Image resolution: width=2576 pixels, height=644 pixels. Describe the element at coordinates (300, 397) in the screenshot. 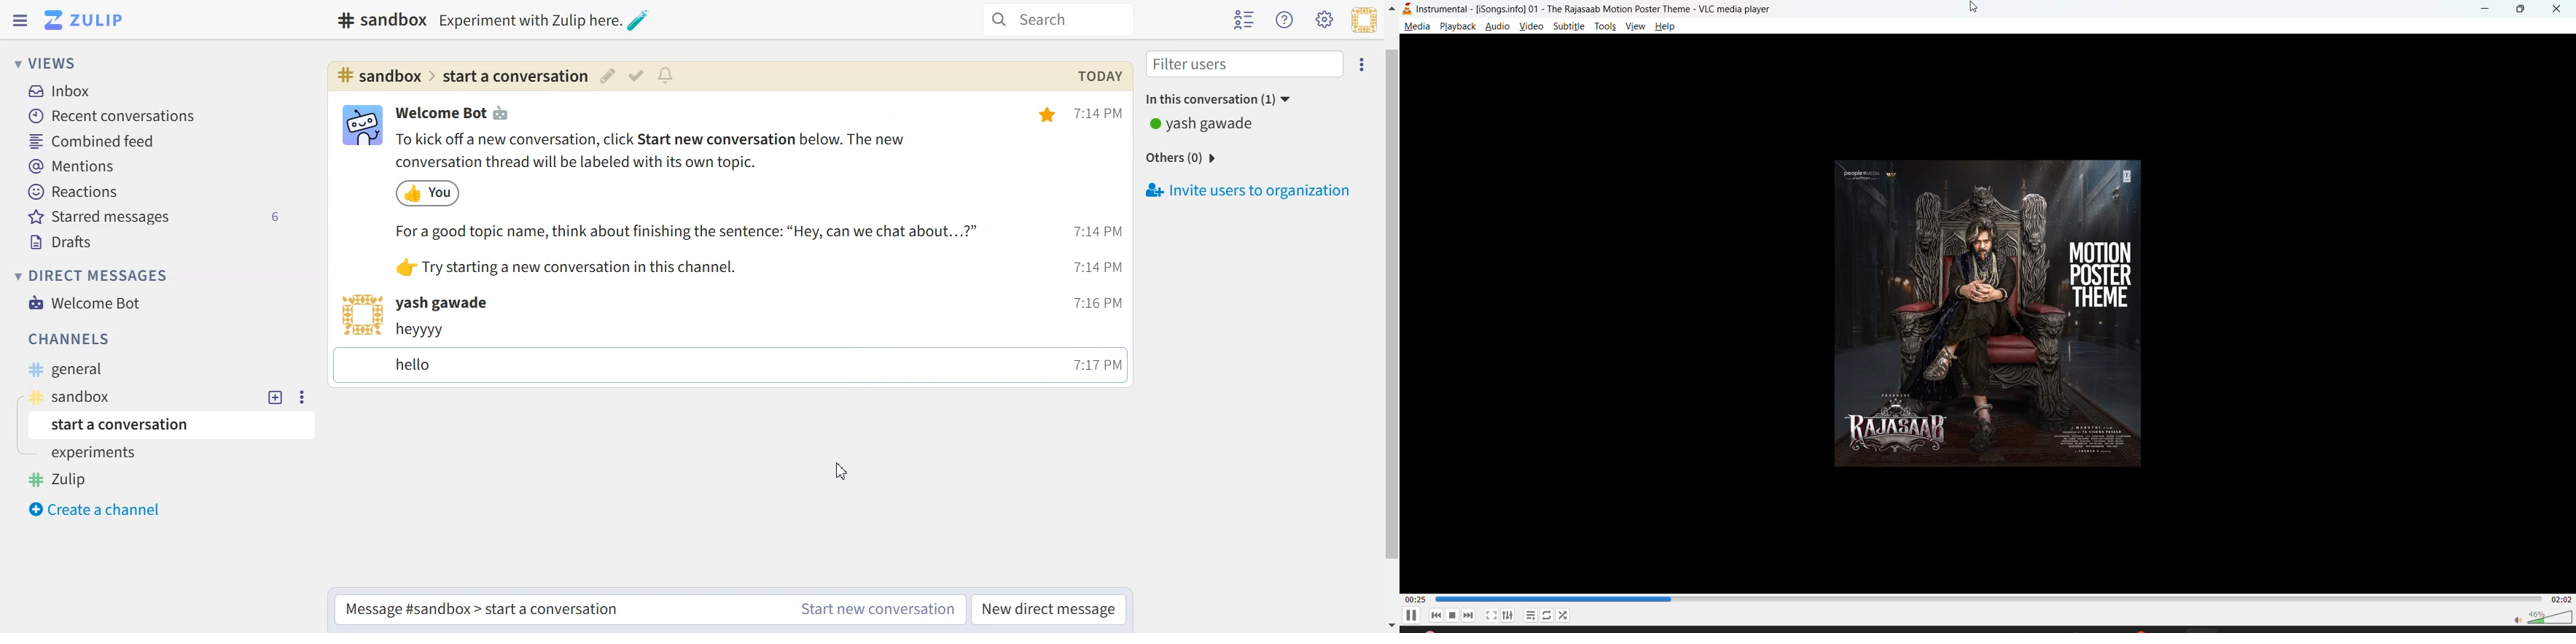

I see `Settings` at that location.